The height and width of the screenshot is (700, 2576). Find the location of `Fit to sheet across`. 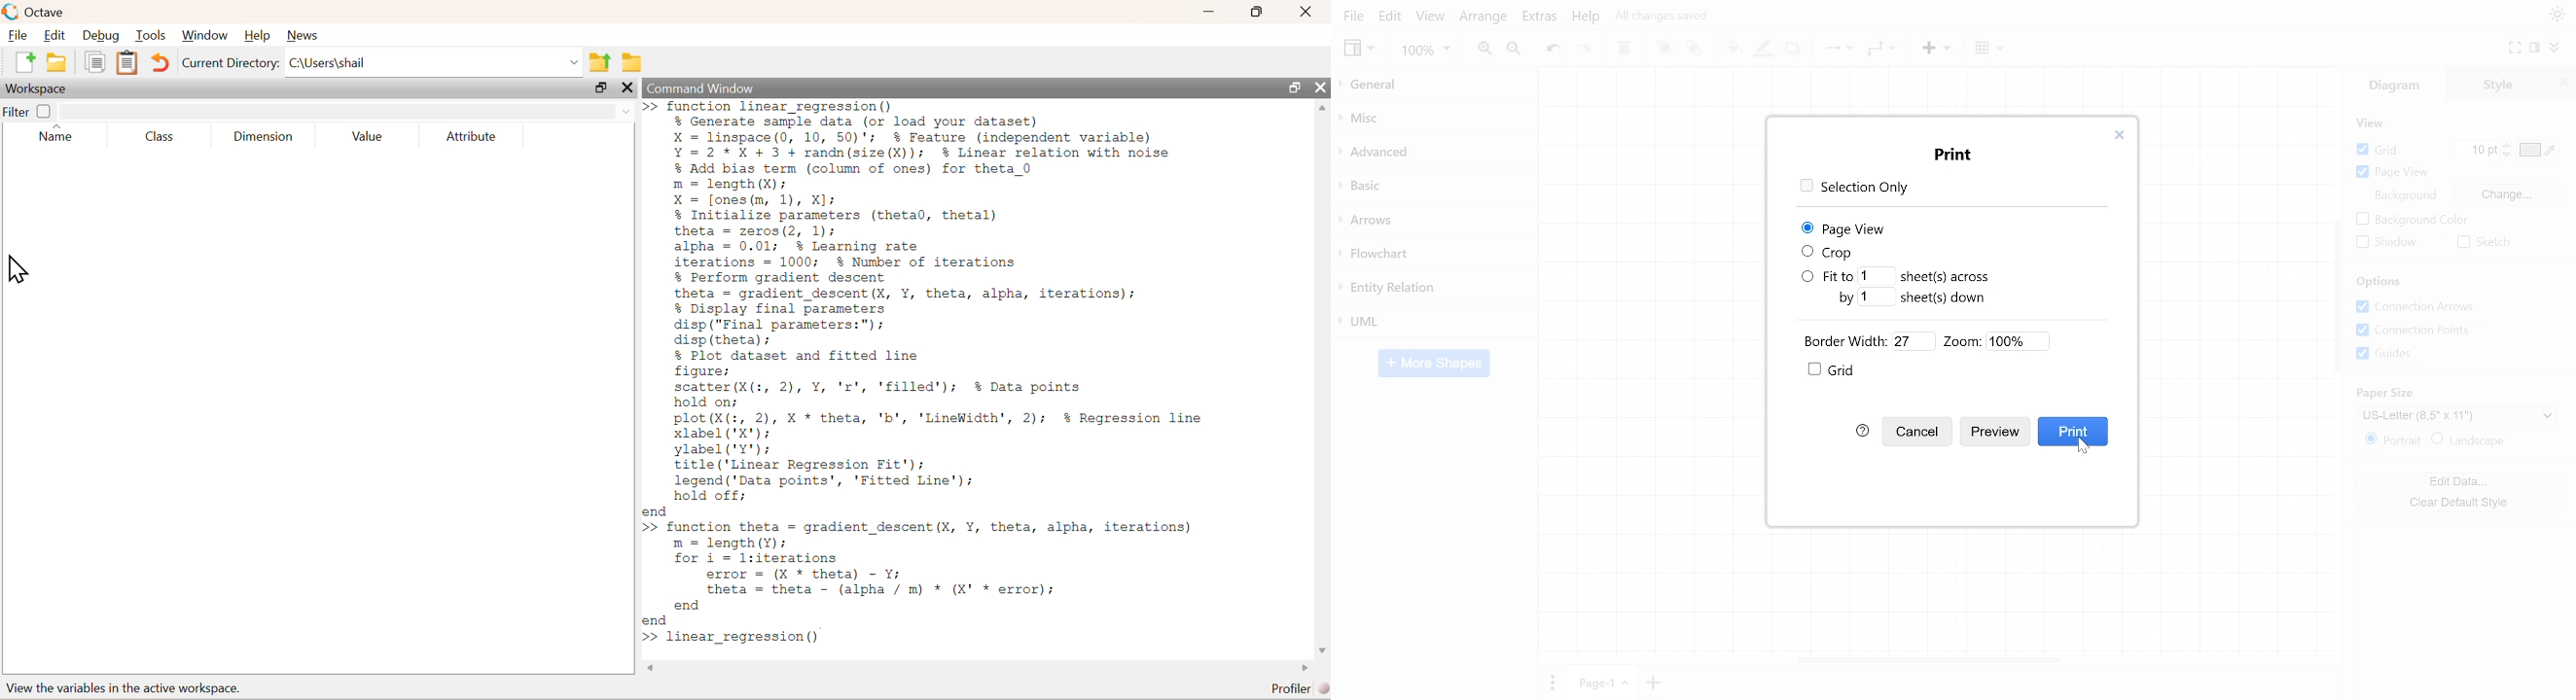

Fit to sheet across is located at coordinates (1896, 276).